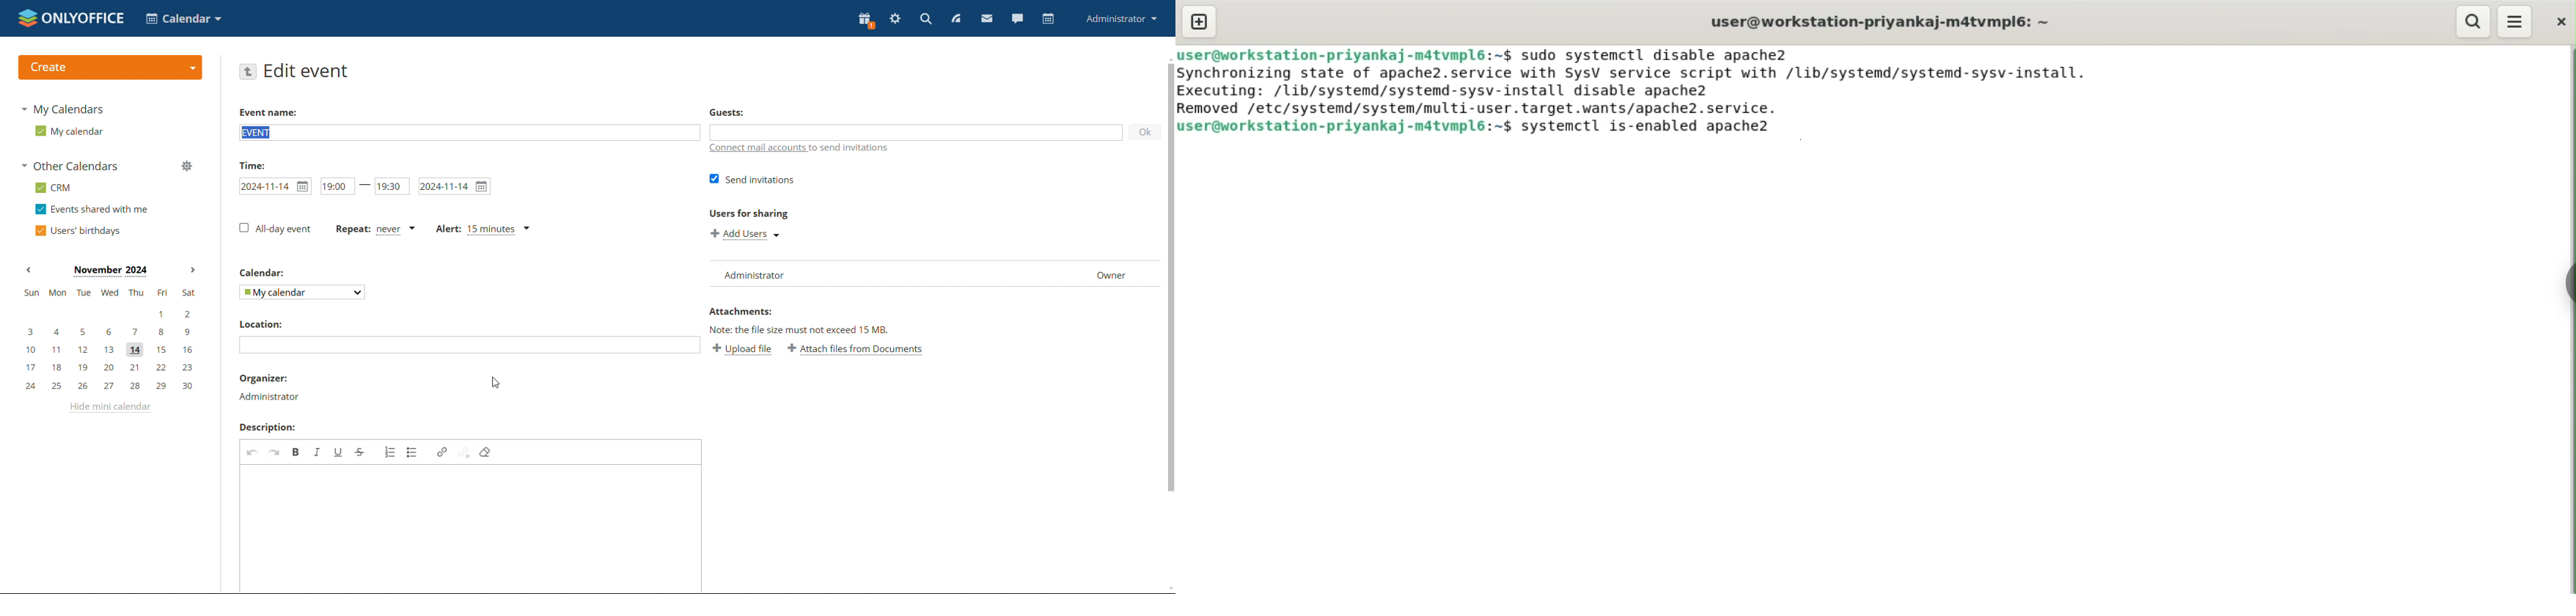 The image size is (2576, 616). What do you see at coordinates (1119, 20) in the screenshot?
I see `profile` at bounding box center [1119, 20].